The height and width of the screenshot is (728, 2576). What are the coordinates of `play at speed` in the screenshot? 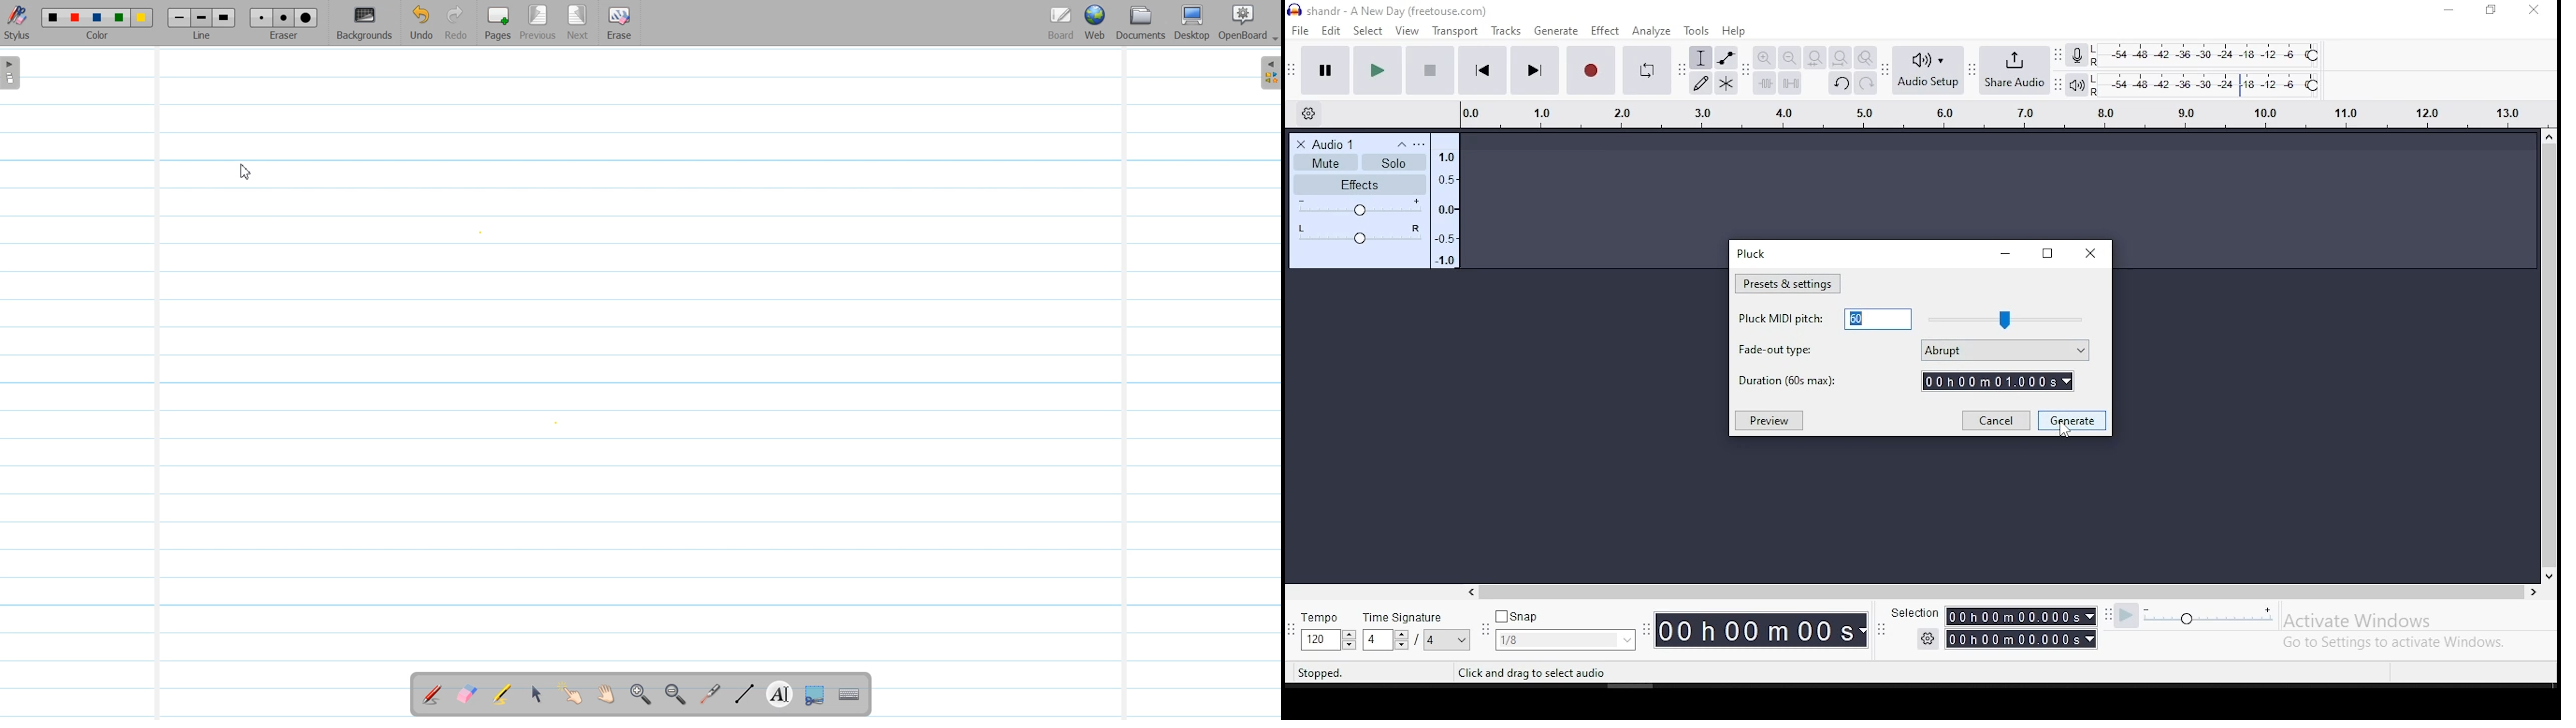 It's located at (2128, 615).